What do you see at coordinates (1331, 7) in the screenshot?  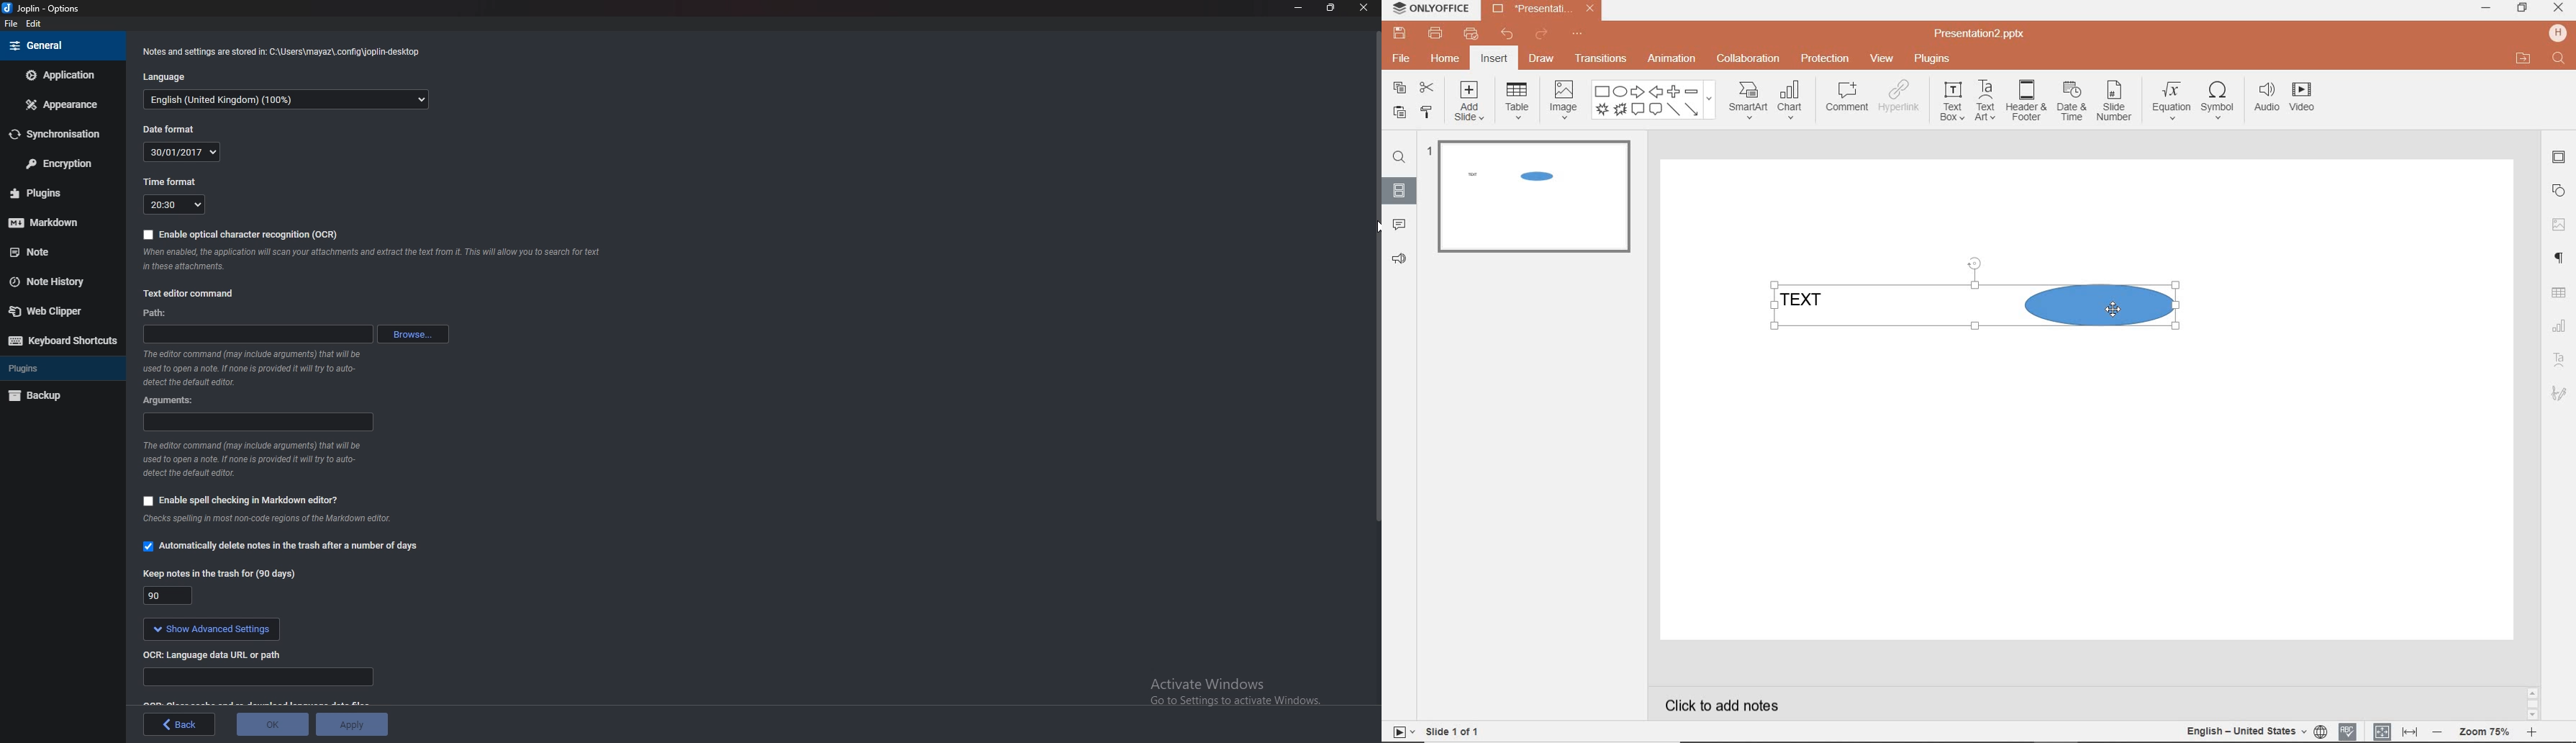 I see `Resize` at bounding box center [1331, 7].